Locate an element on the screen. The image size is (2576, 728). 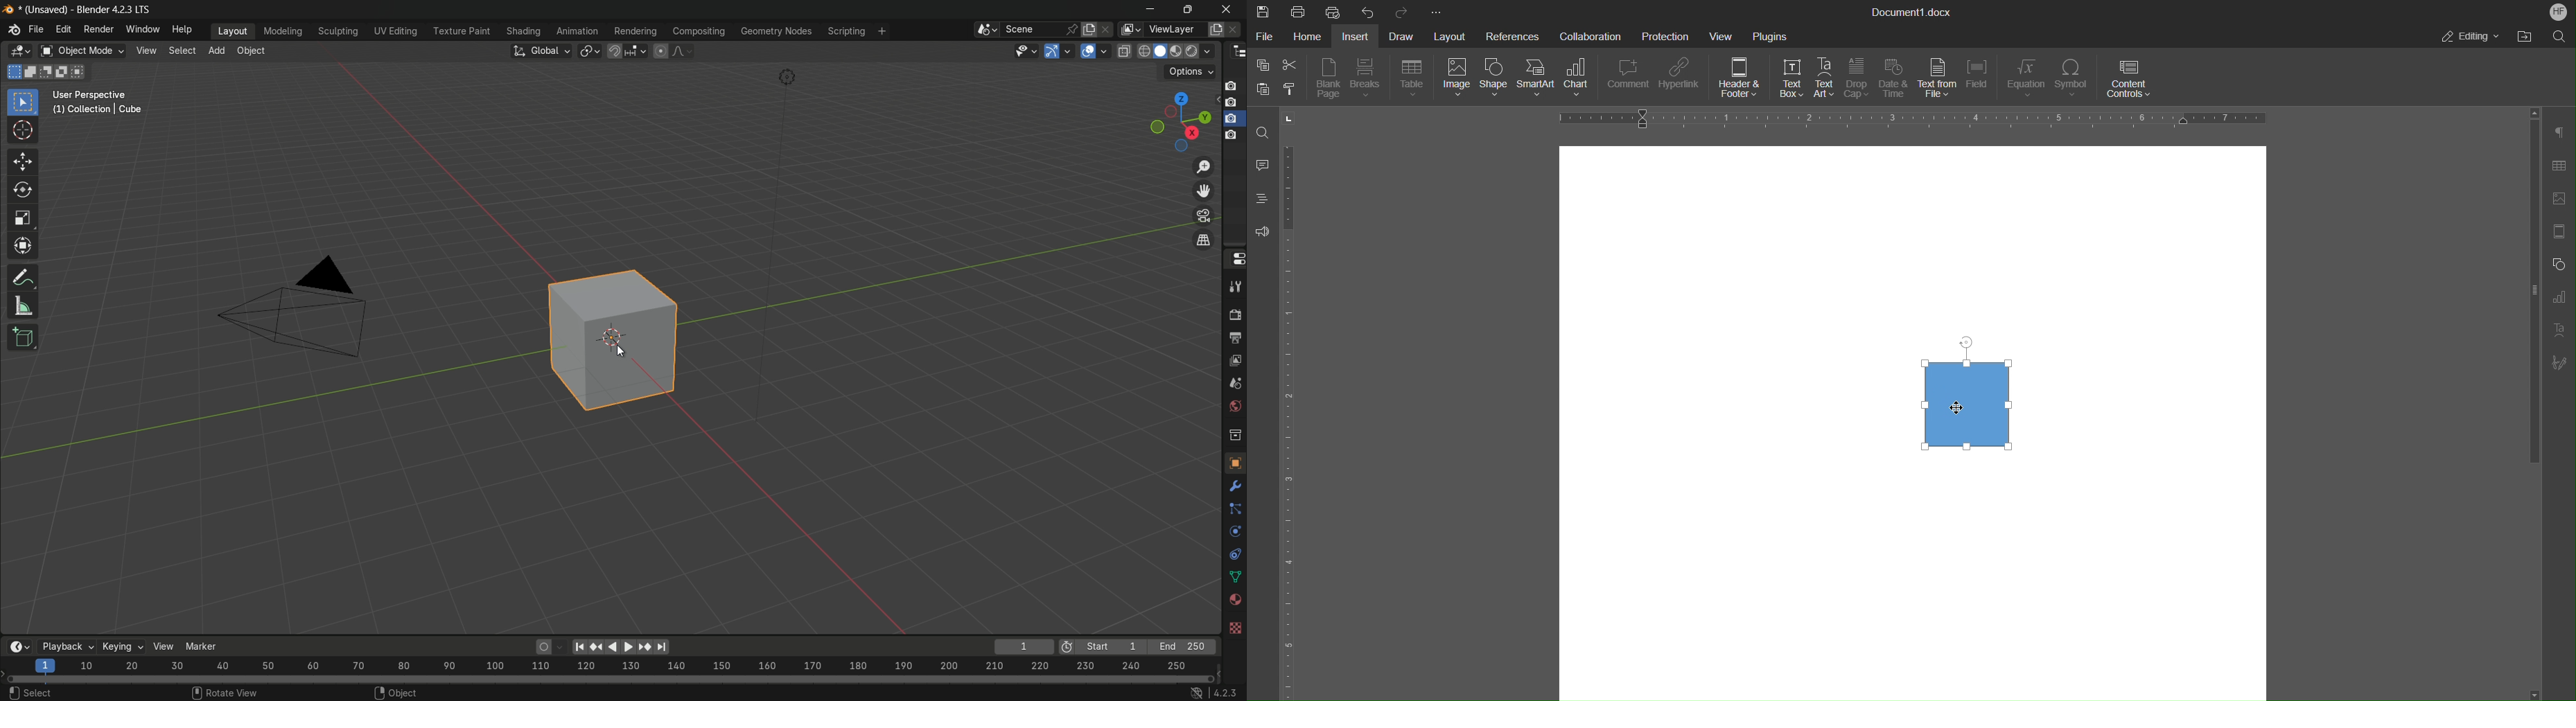
texture is located at coordinates (1235, 629).